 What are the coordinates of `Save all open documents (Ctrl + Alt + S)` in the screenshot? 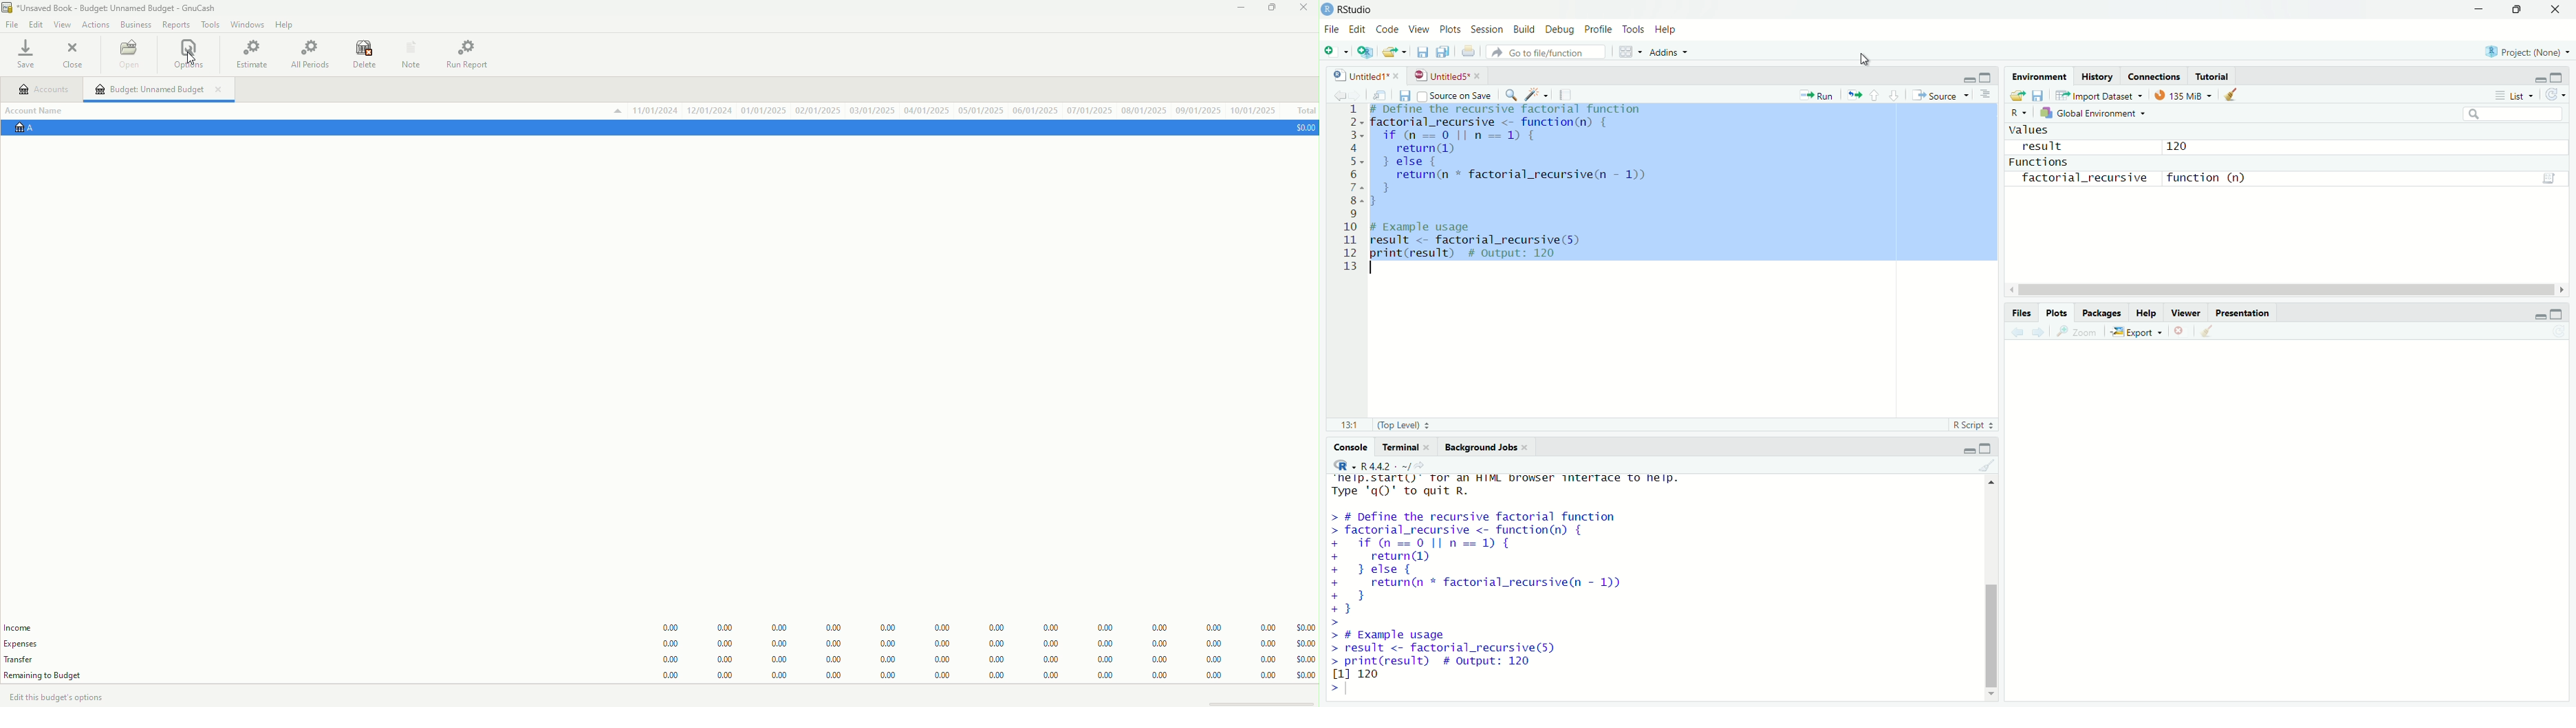 It's located at (1447, 52).